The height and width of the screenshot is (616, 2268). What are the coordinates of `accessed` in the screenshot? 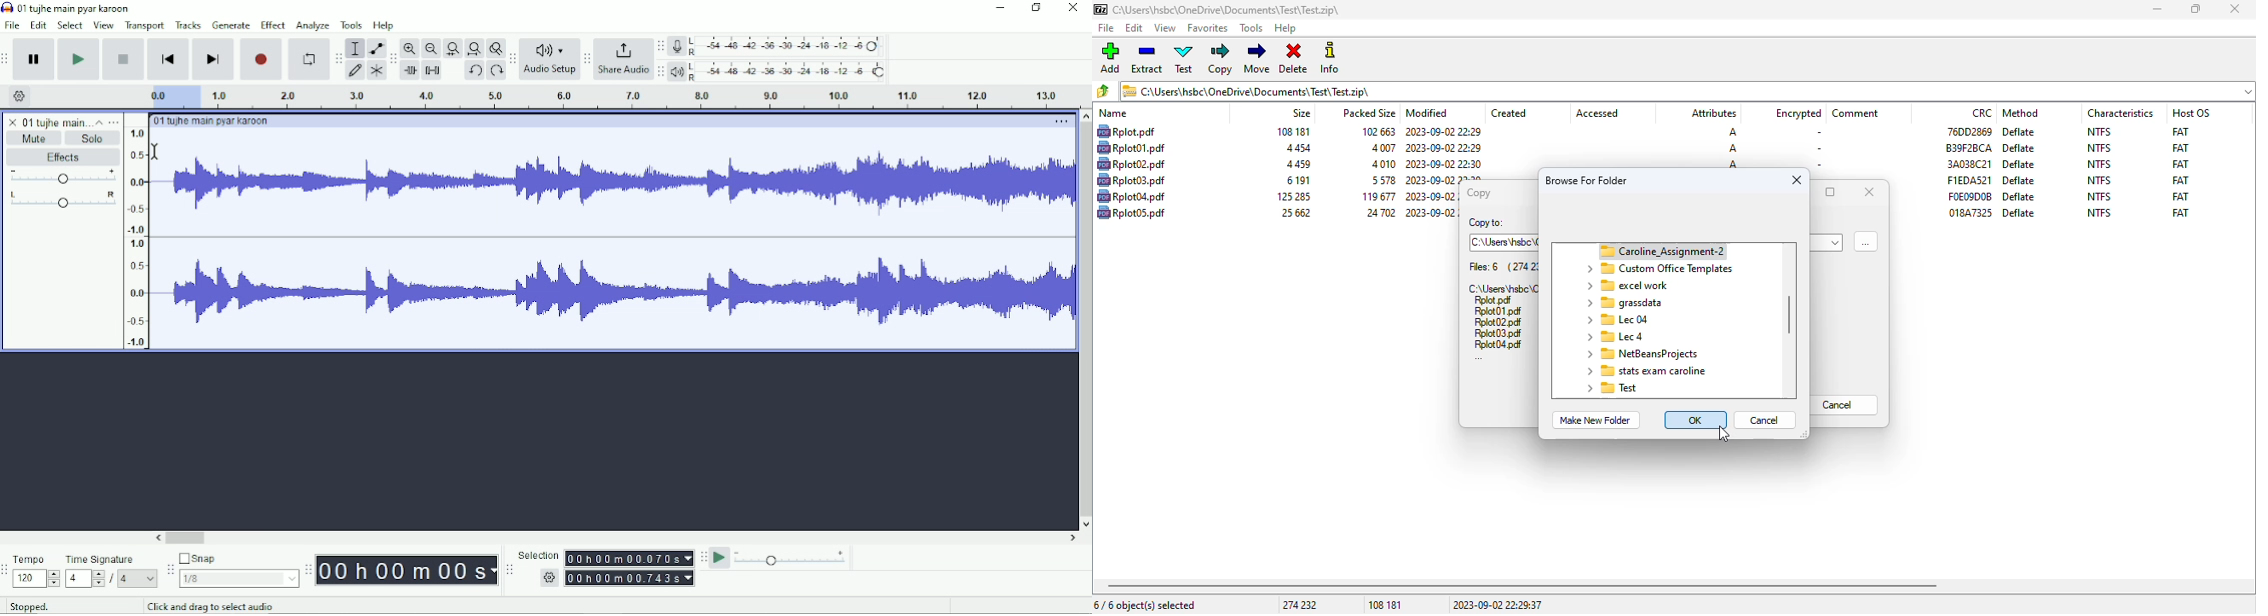 It's located at (1598, 113).